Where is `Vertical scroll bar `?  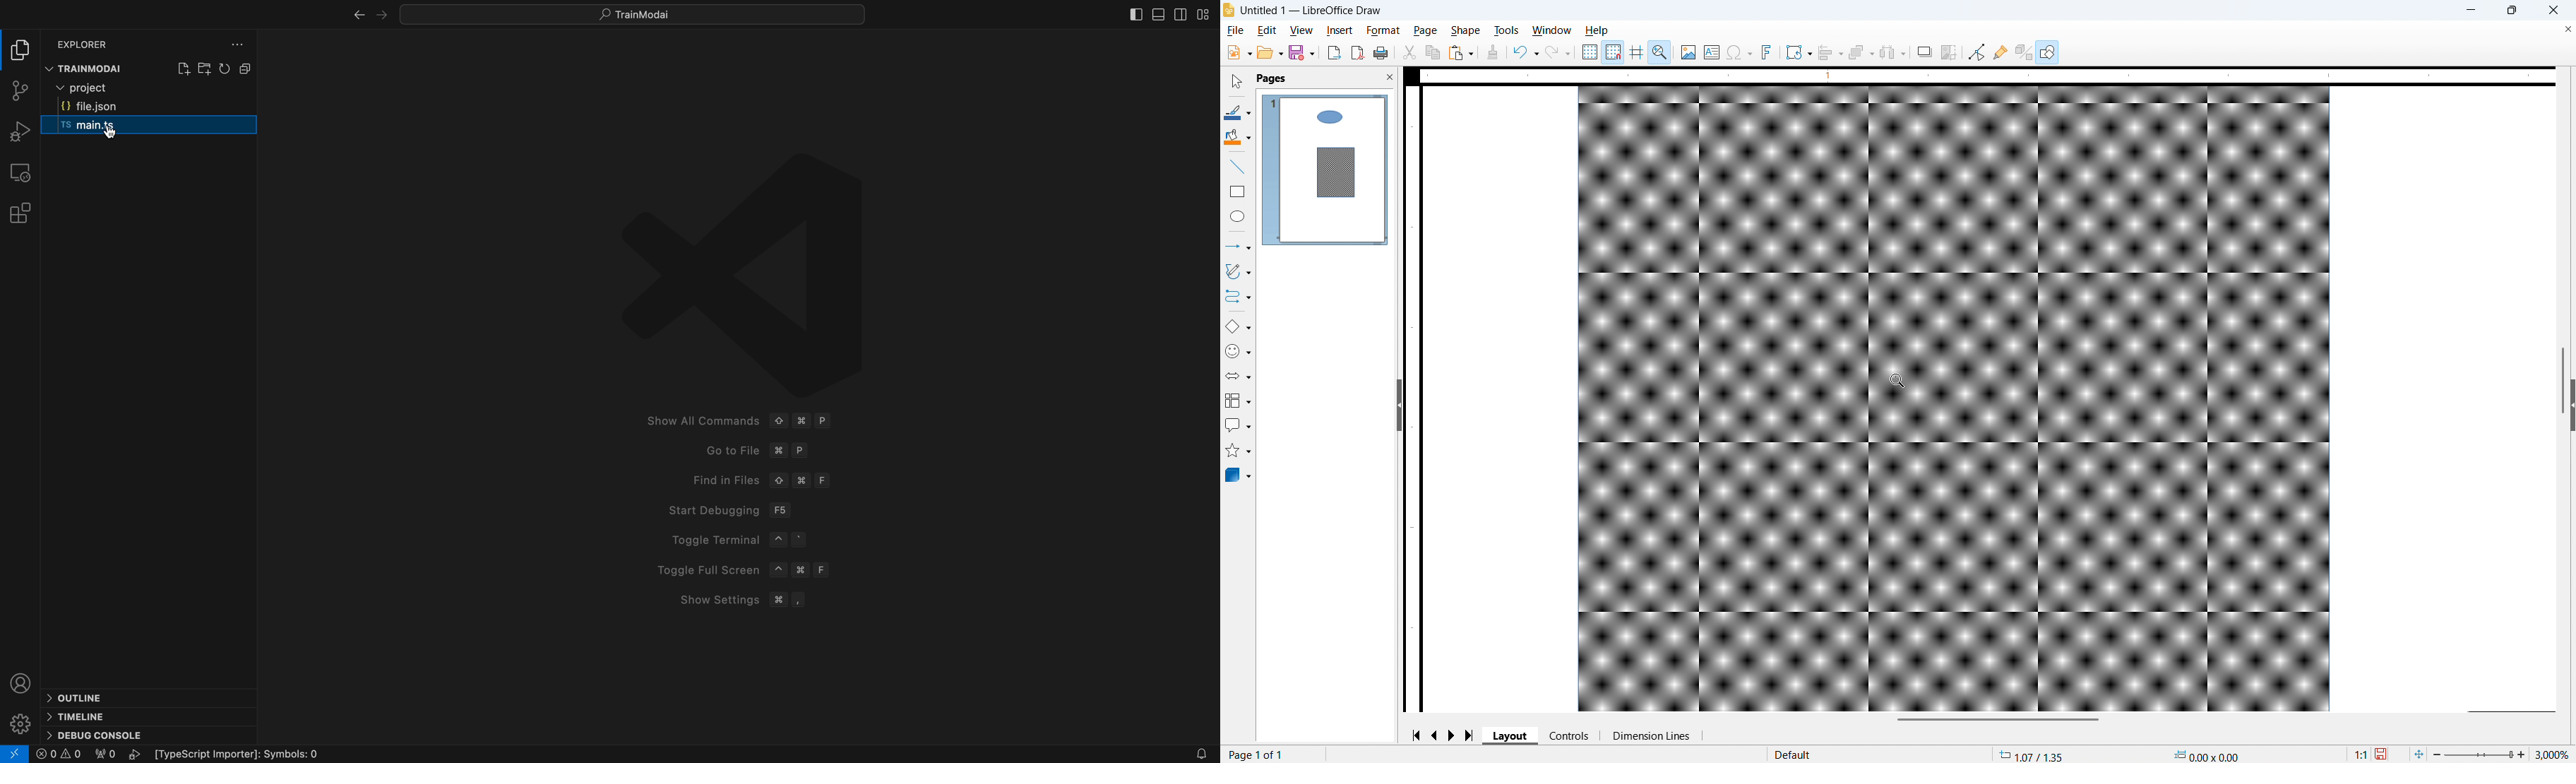 Vertical scroll bar  is located at coordinates (2562, 380).